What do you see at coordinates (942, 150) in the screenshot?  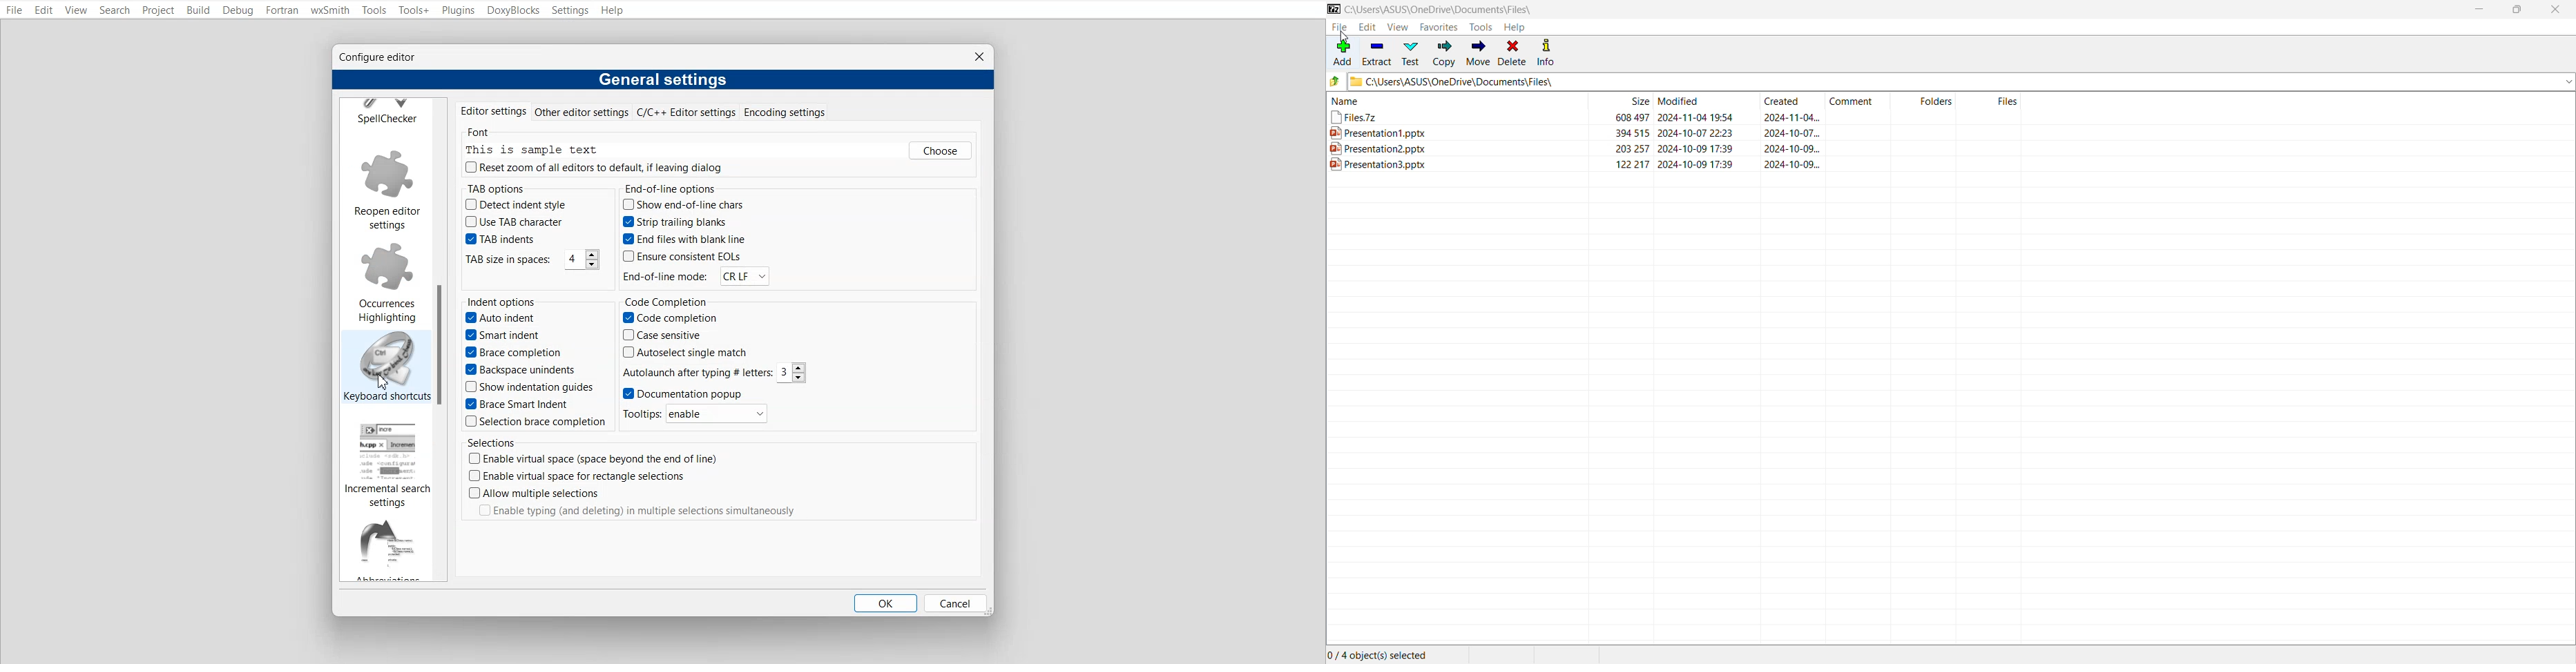 I see `` at bounding box center [942, 150].